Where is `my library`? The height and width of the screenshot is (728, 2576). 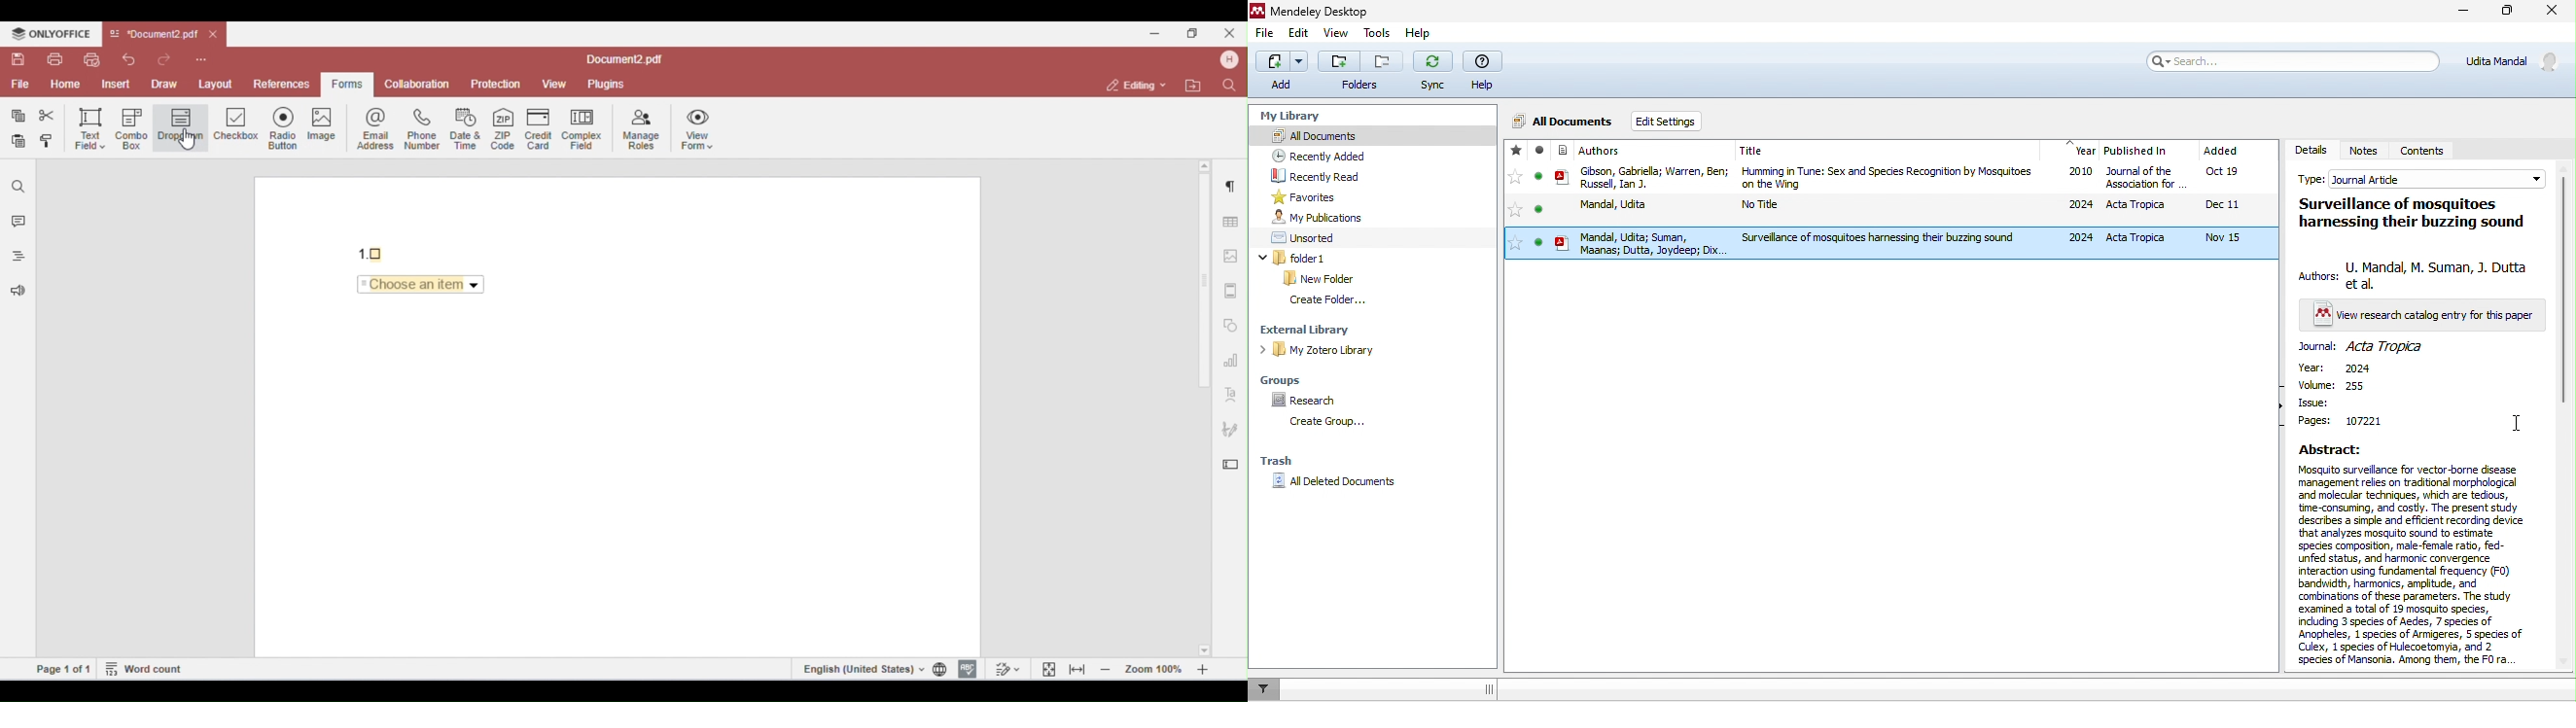 my library is located at coordinates (1301, 118).